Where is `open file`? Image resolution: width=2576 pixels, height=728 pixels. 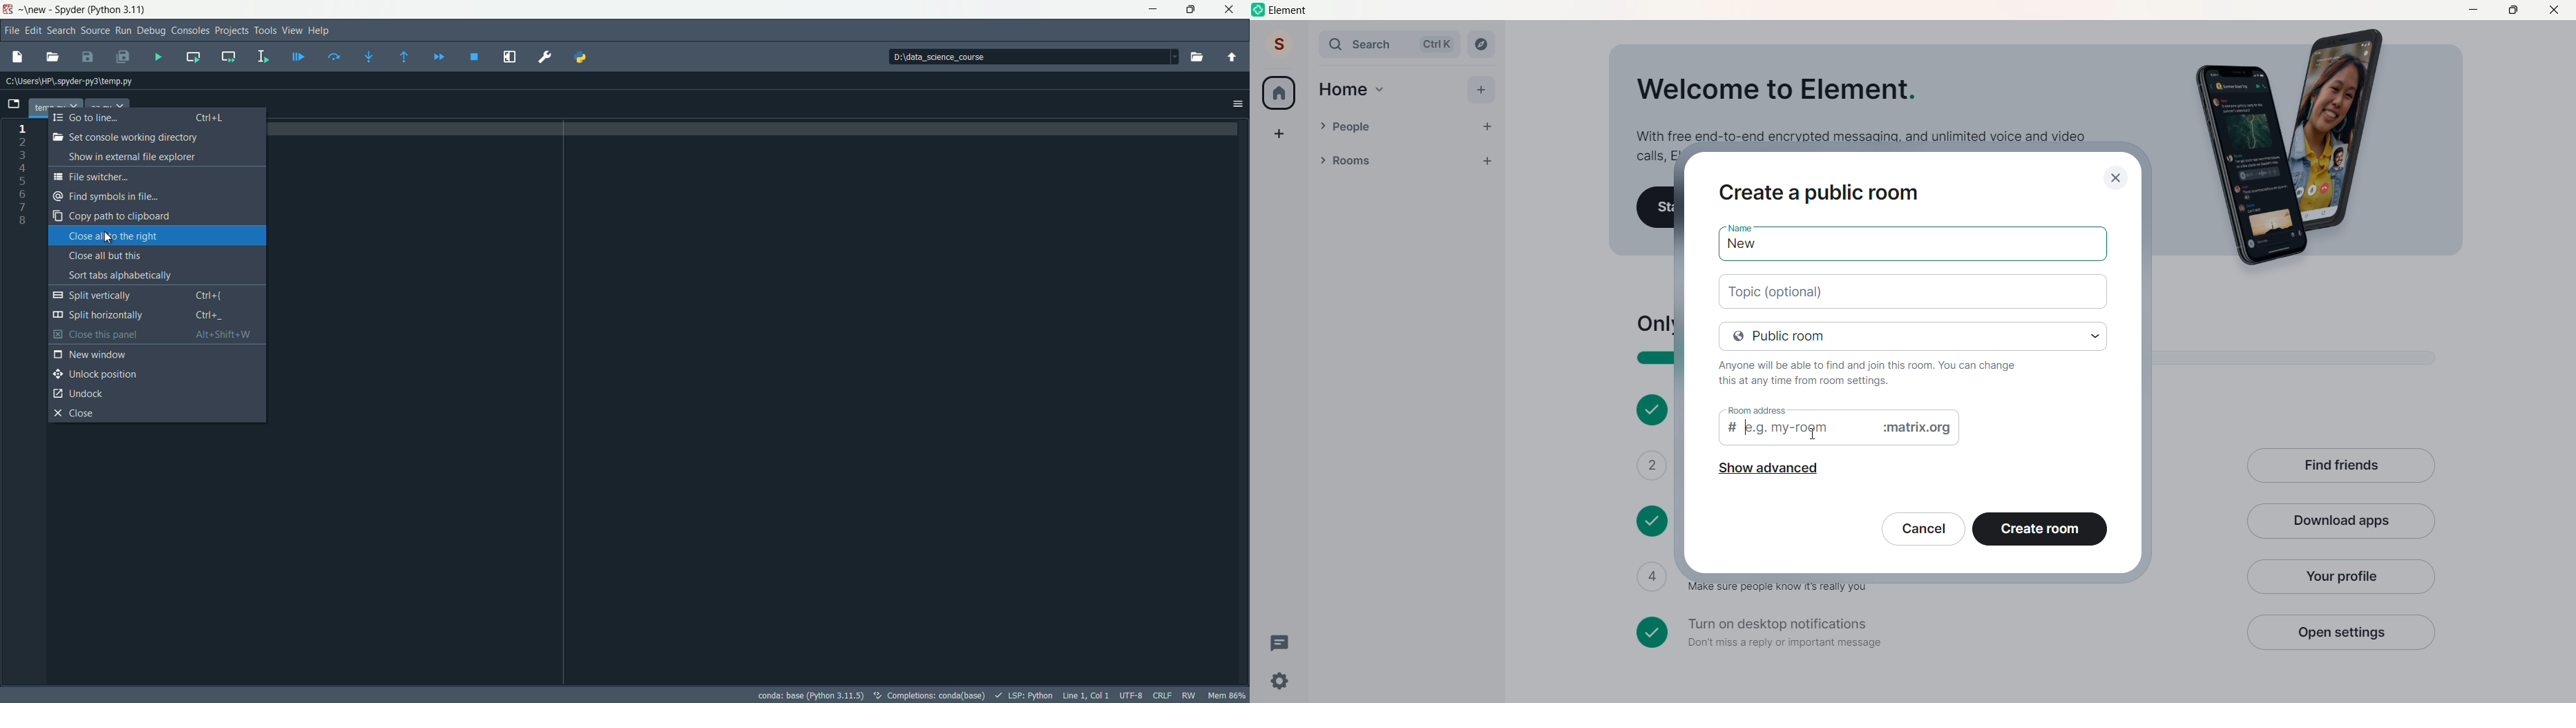
open file is located at coordinates (53, 56).